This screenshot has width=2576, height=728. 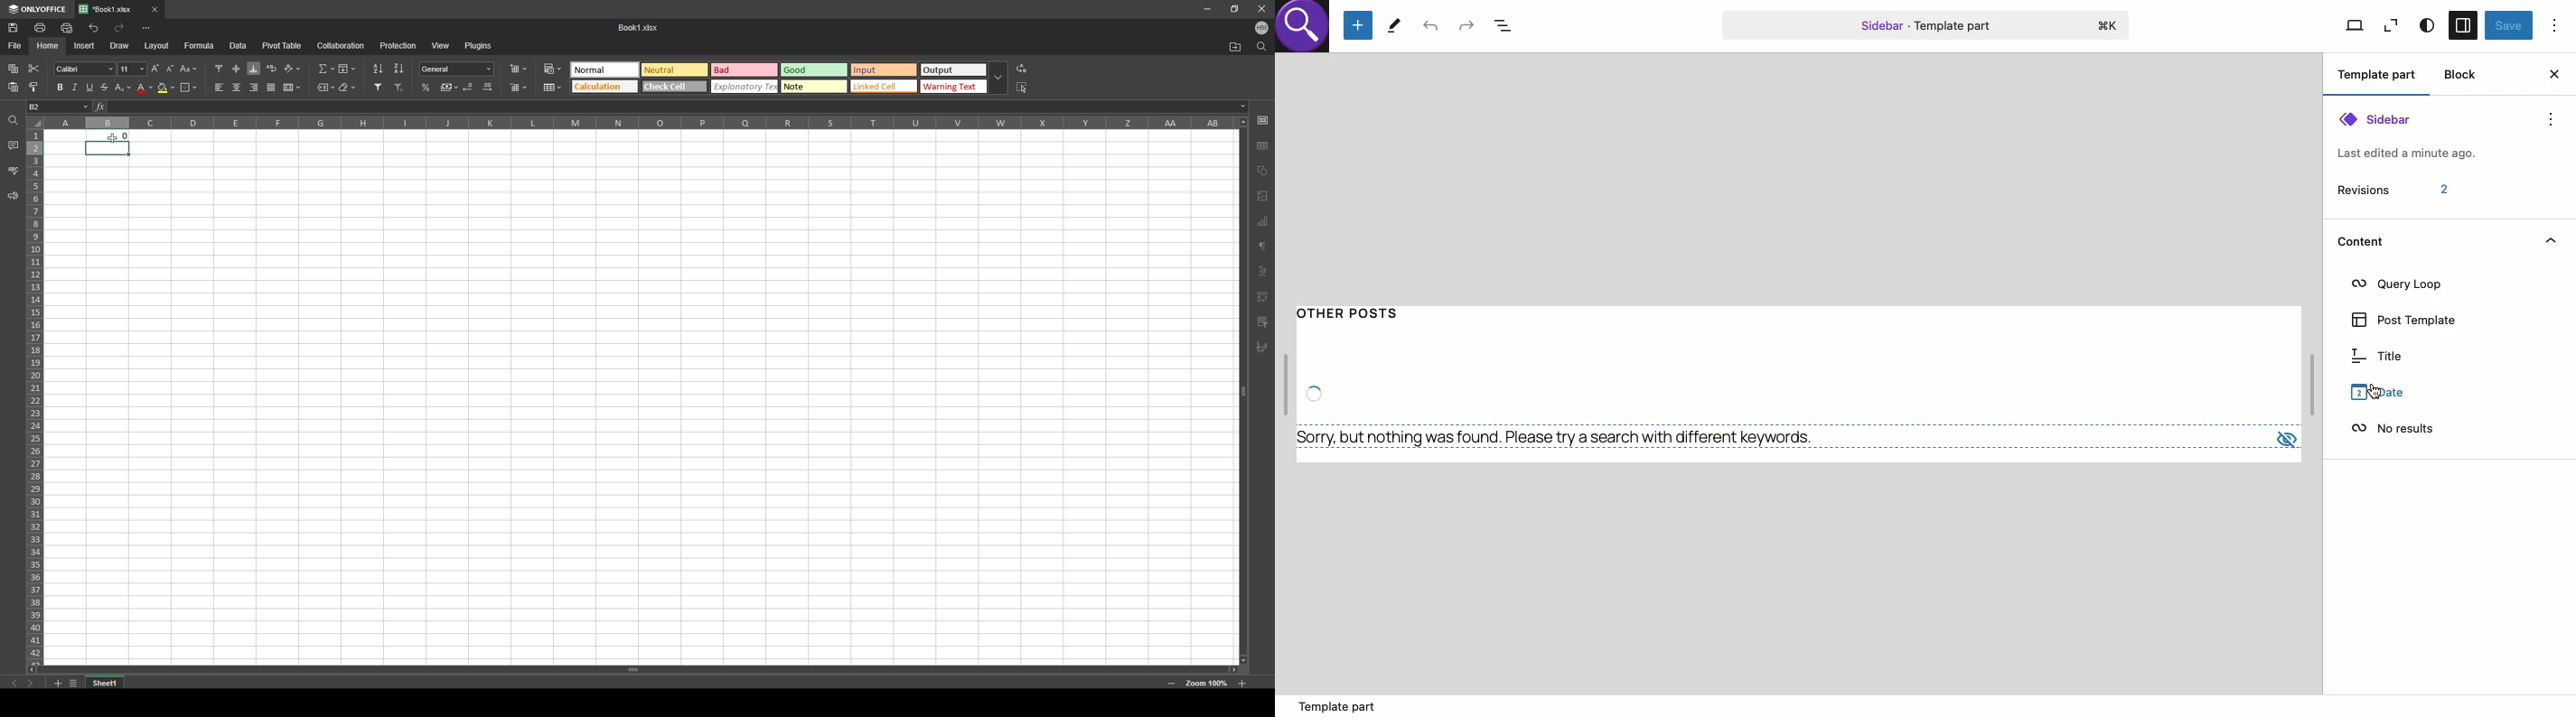 What do you see at coordinates (1262, 348) in the screenshot?
I see `pen and brush` at bounding box center [1262, 348].